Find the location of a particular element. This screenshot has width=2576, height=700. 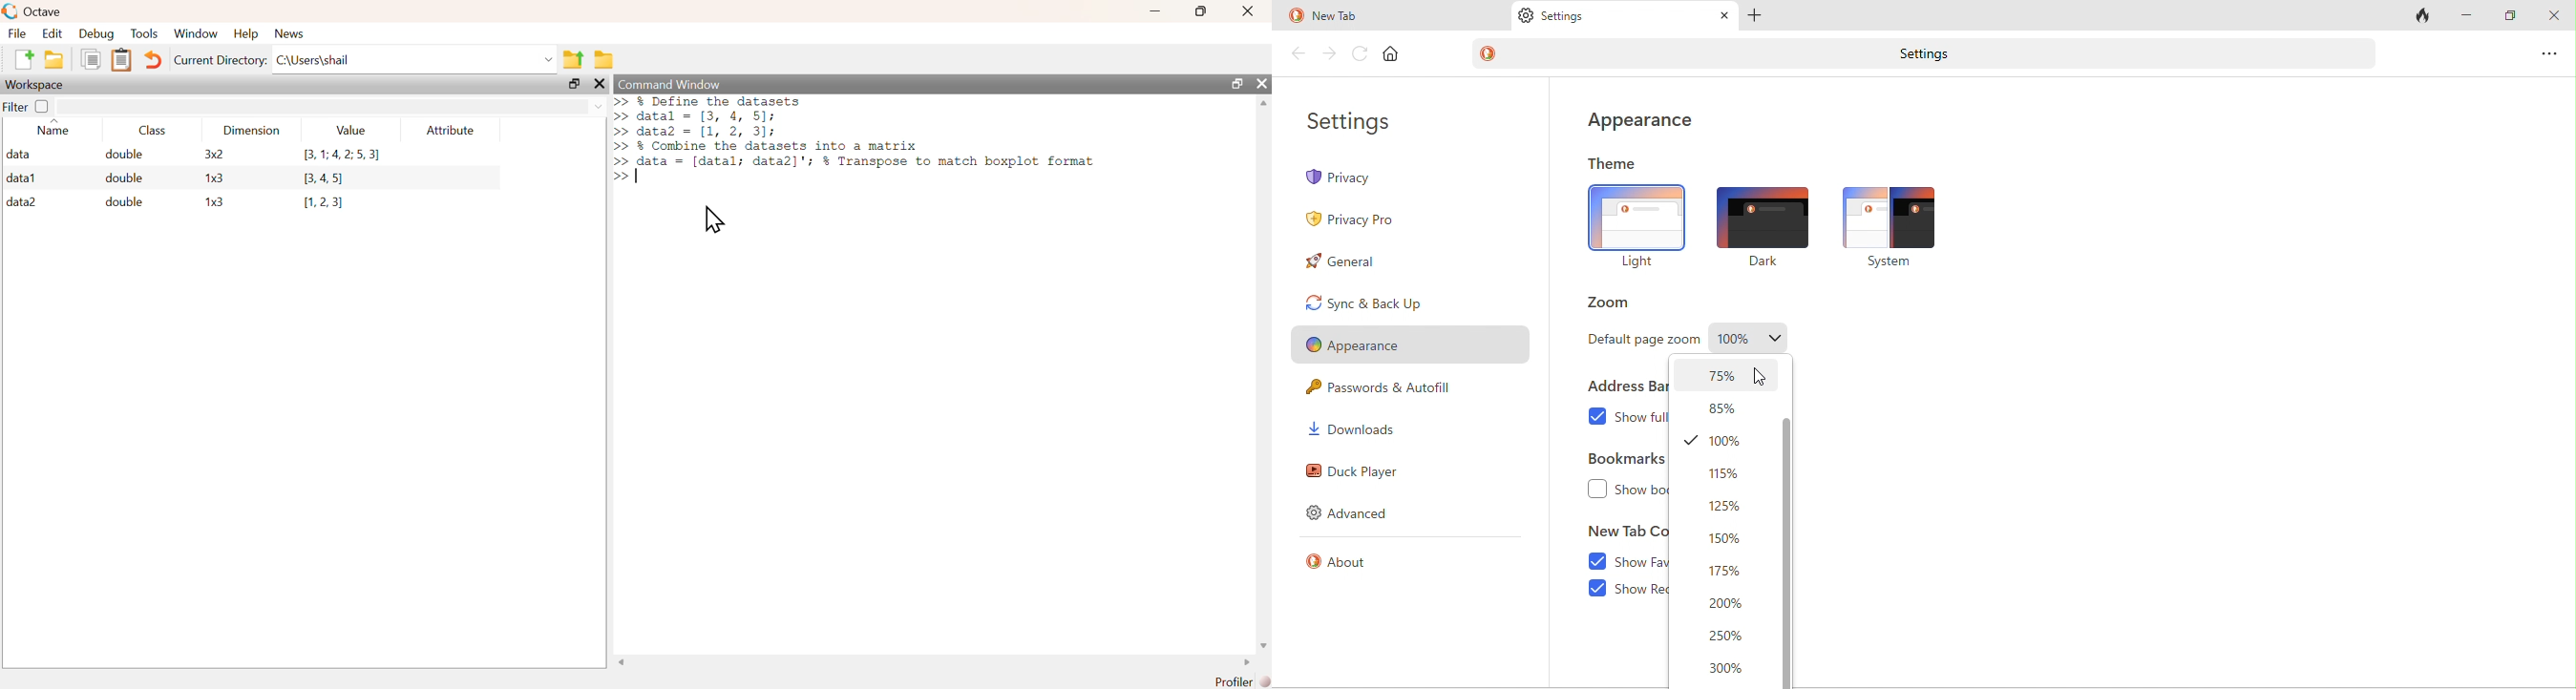

Attribute is located at coordinates (452, 131).